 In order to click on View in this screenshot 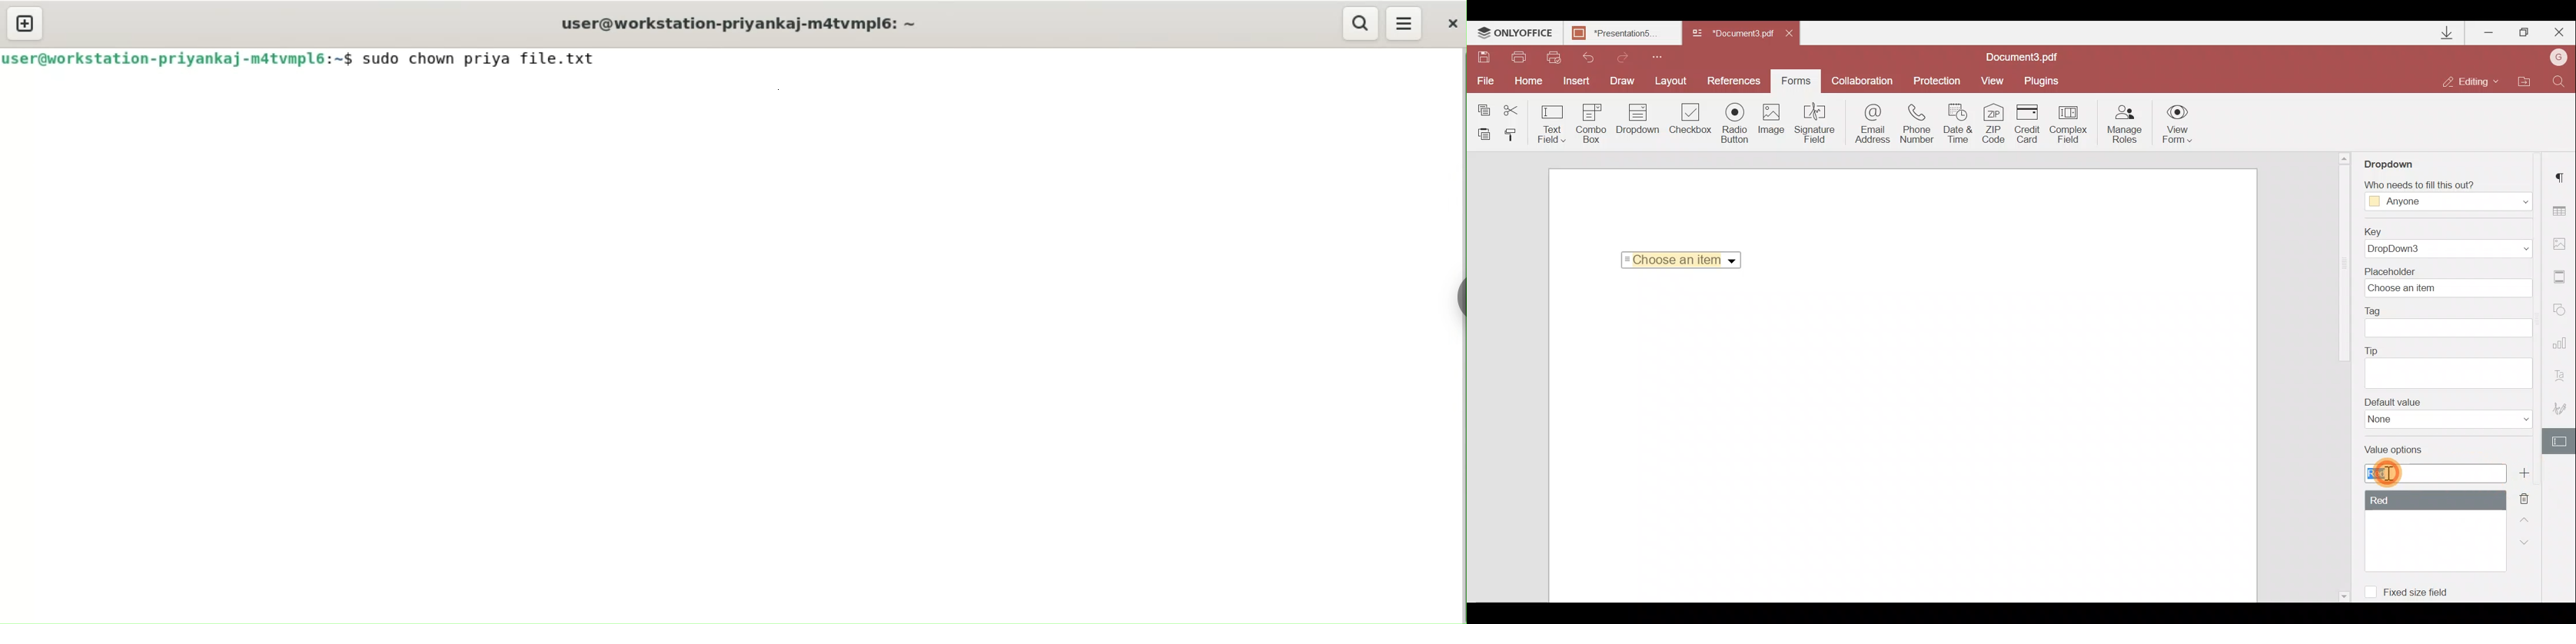, I will do `click(1996, 81)`.